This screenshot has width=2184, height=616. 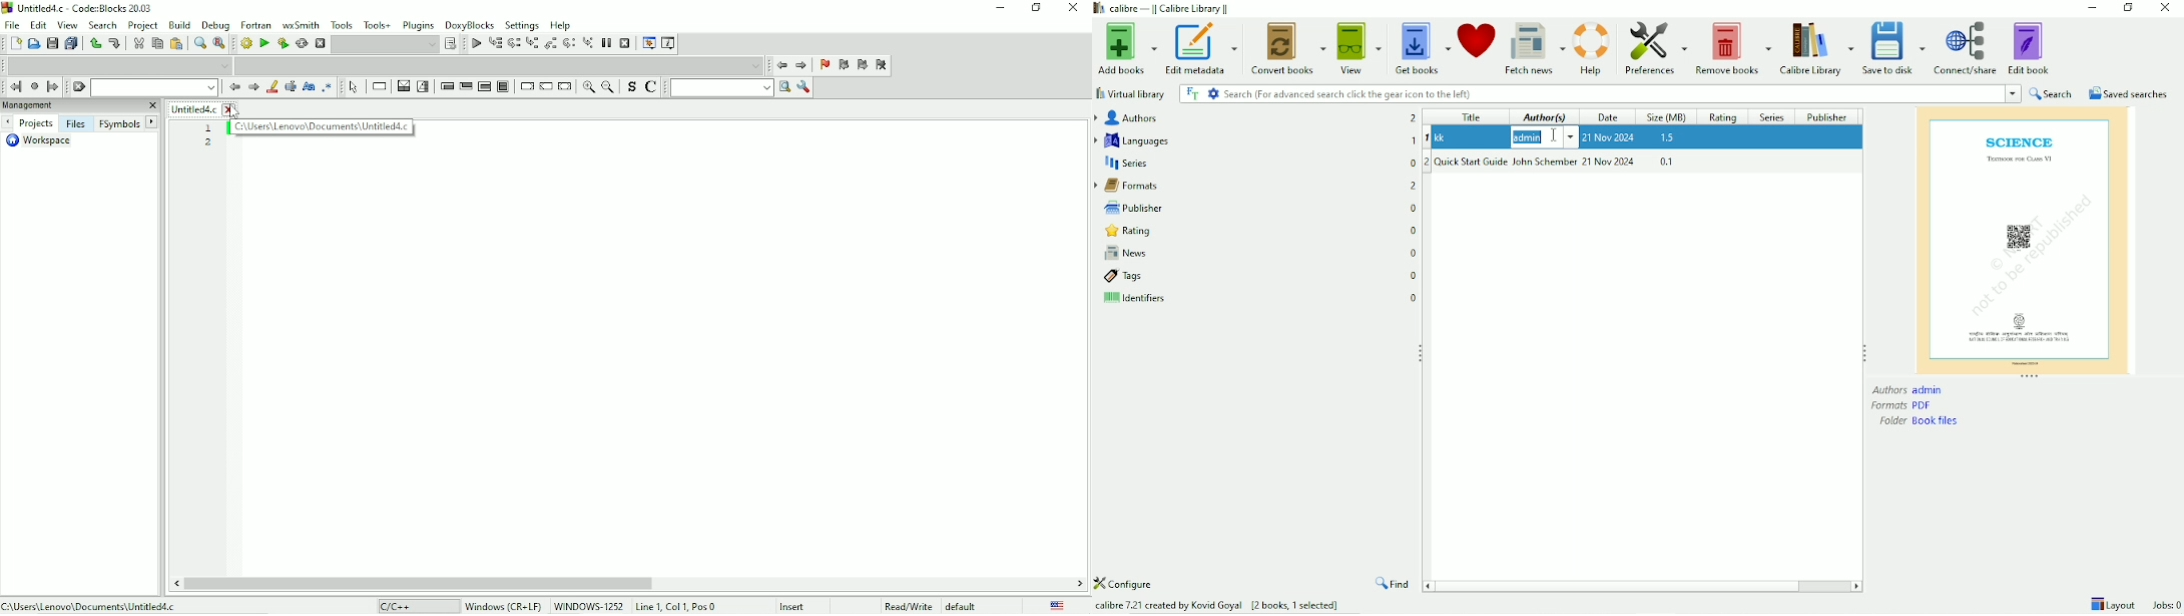 What do you see at coordinates (1473, 116) in the screenshot?
I see `Title` at bounding box center [1473, 116].